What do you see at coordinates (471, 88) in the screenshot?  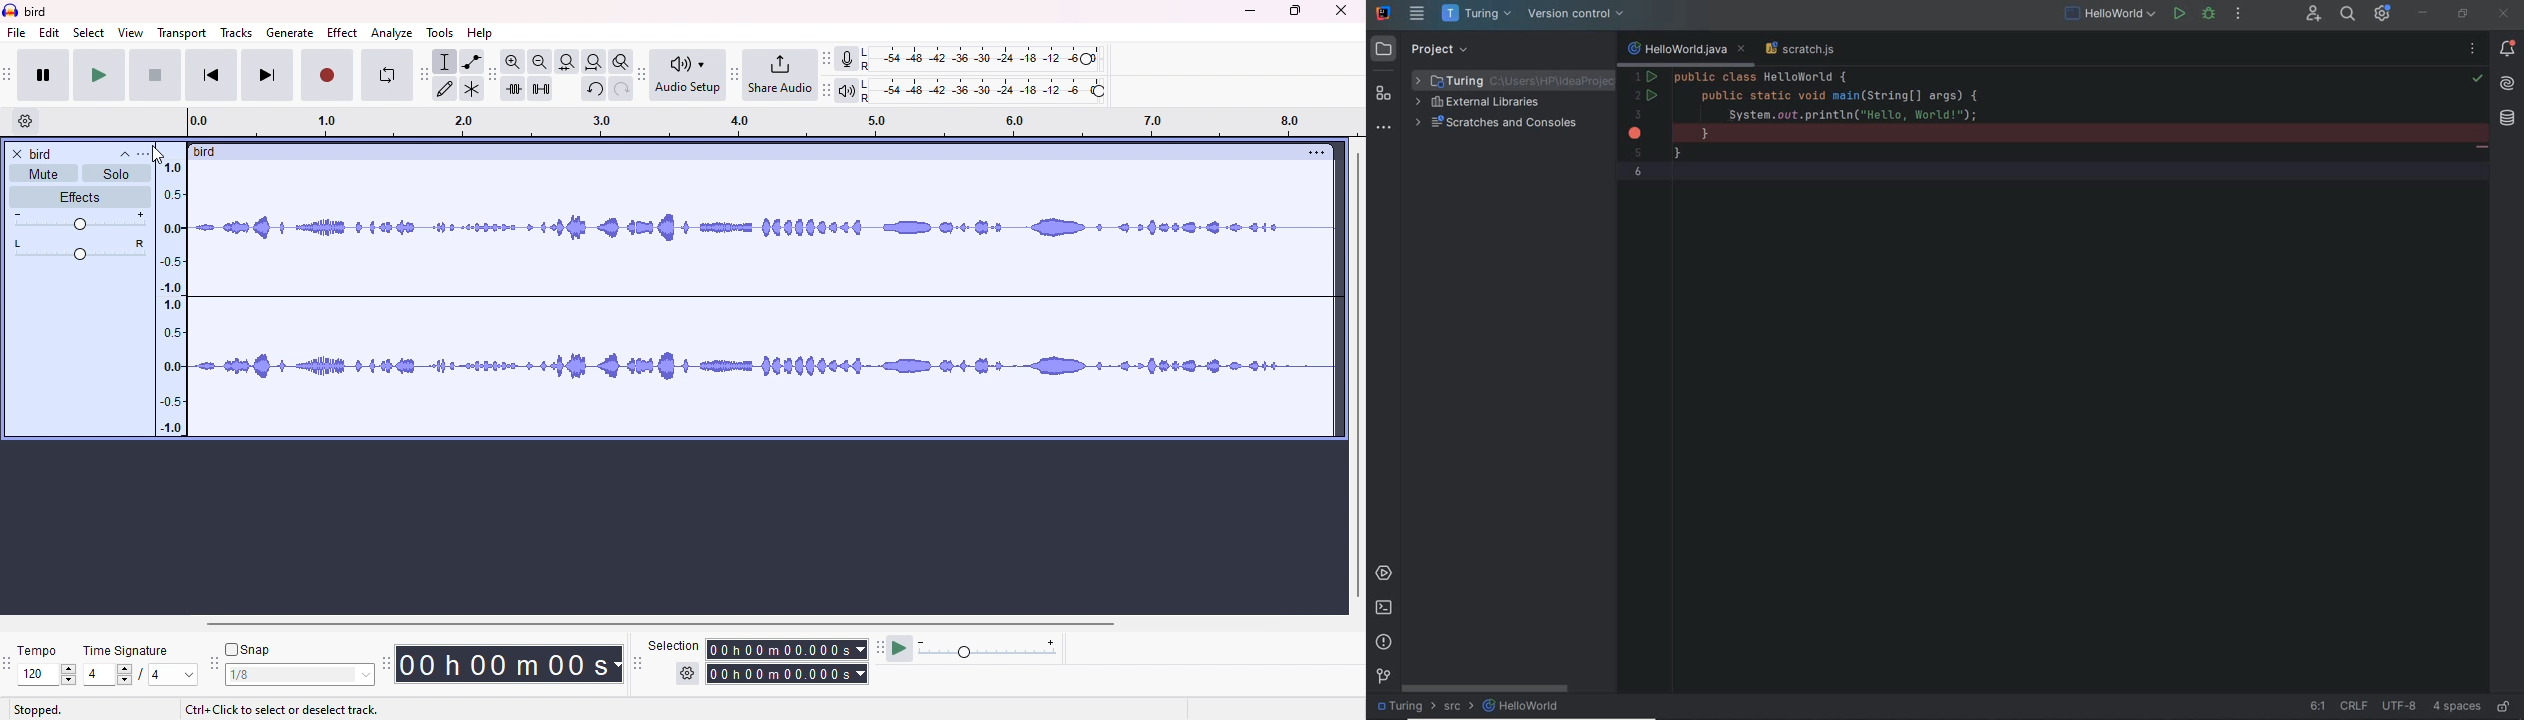 I see `multi` at bounding box center [471, 88].